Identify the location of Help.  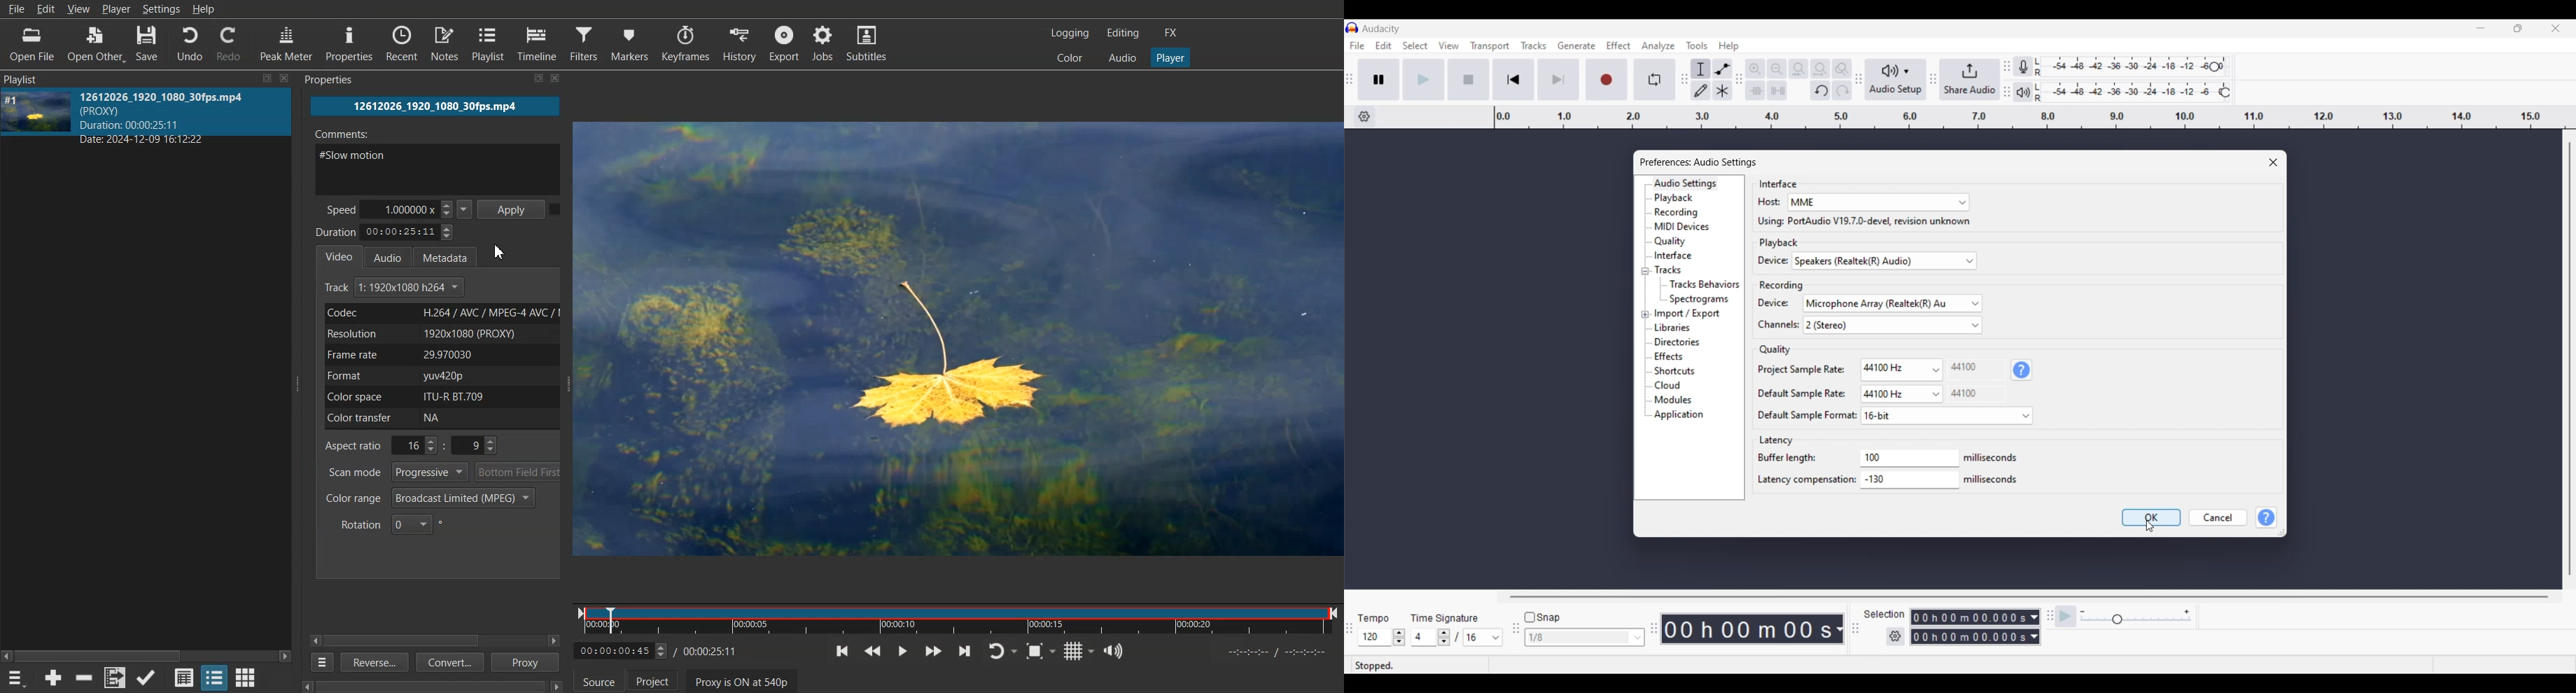
(2267, 518).